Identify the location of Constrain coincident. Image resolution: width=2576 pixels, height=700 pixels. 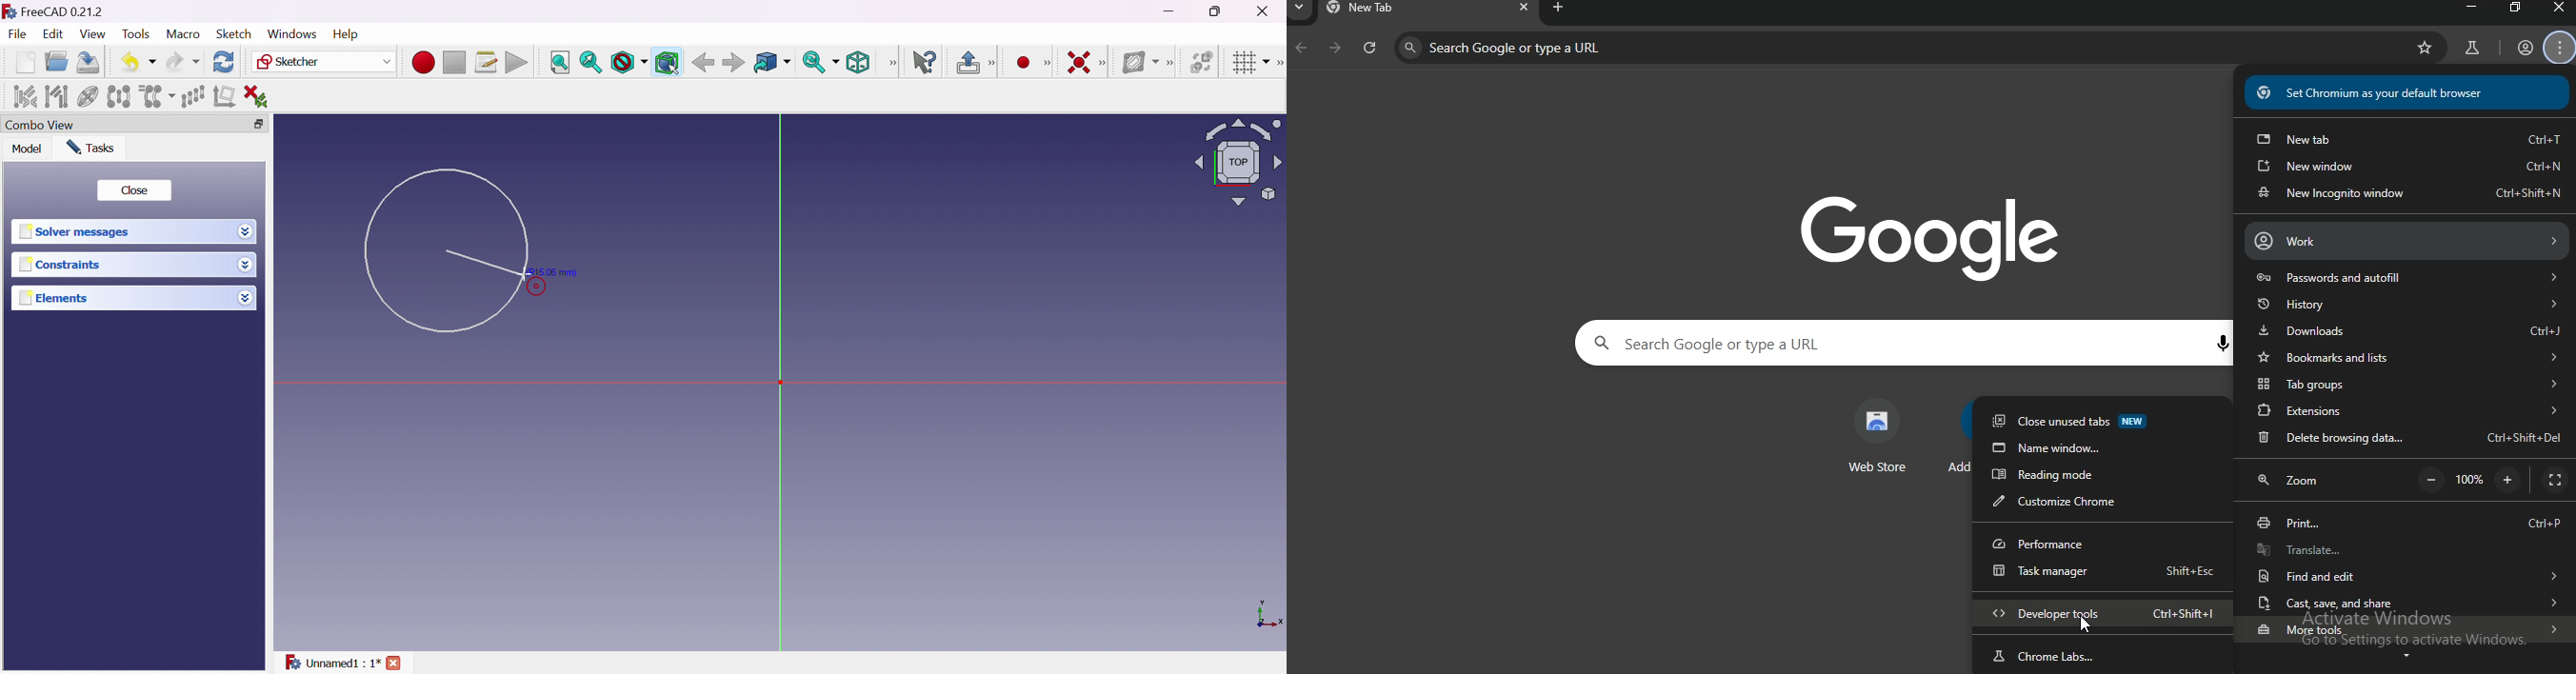
(1078, 62).